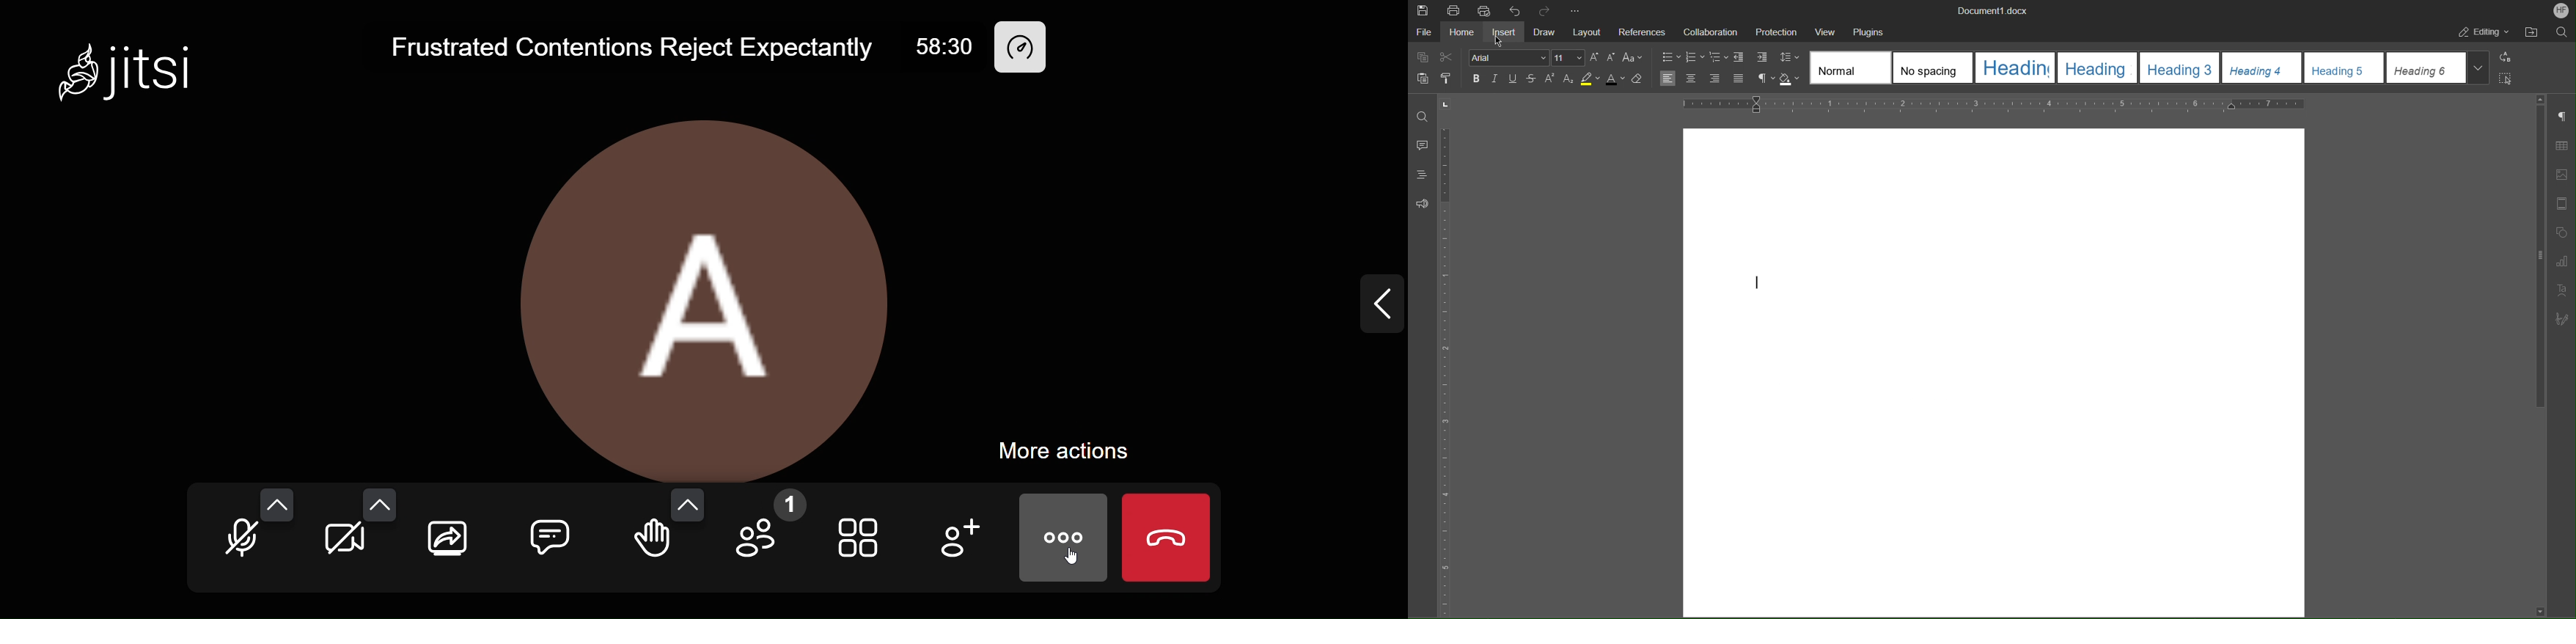  Describe the element at coordinates (2179, 68) in the screenshot. I see `Heading 3` at that location.